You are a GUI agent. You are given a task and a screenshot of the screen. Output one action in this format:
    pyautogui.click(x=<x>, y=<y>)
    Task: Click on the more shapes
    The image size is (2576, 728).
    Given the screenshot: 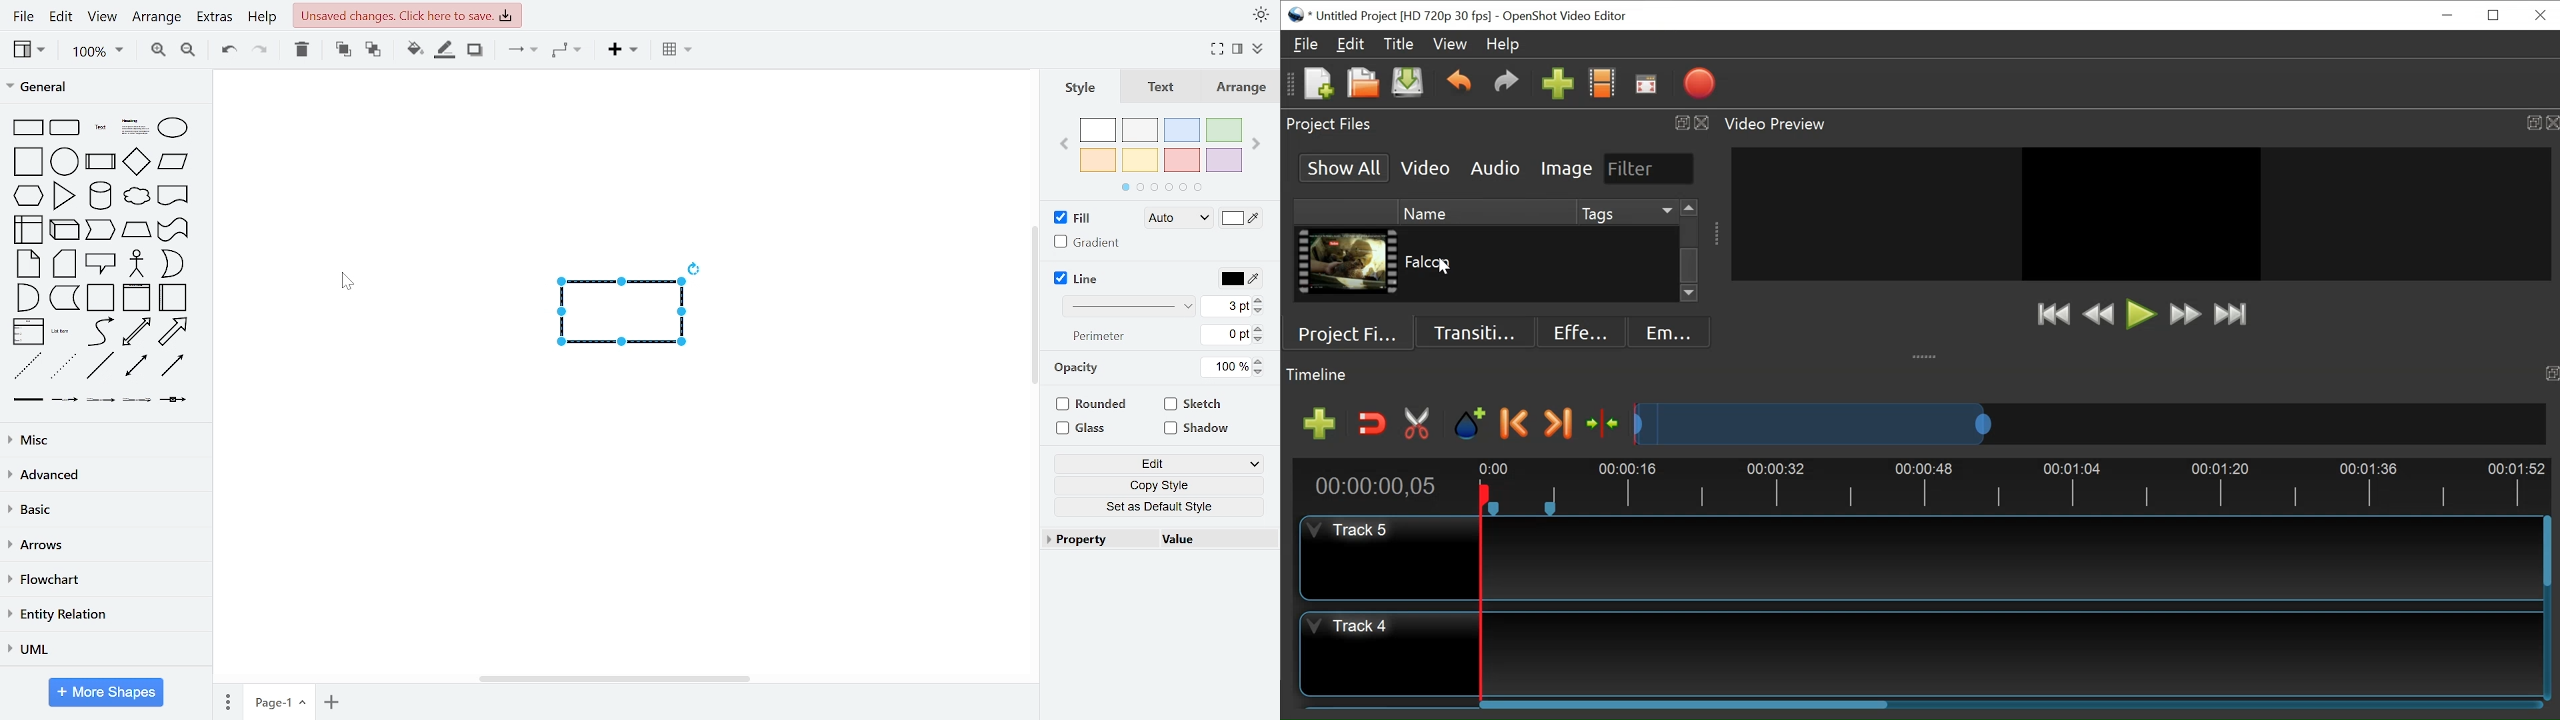 What is the action you would take?
    pyautogui.click(x=106, y=692)
    